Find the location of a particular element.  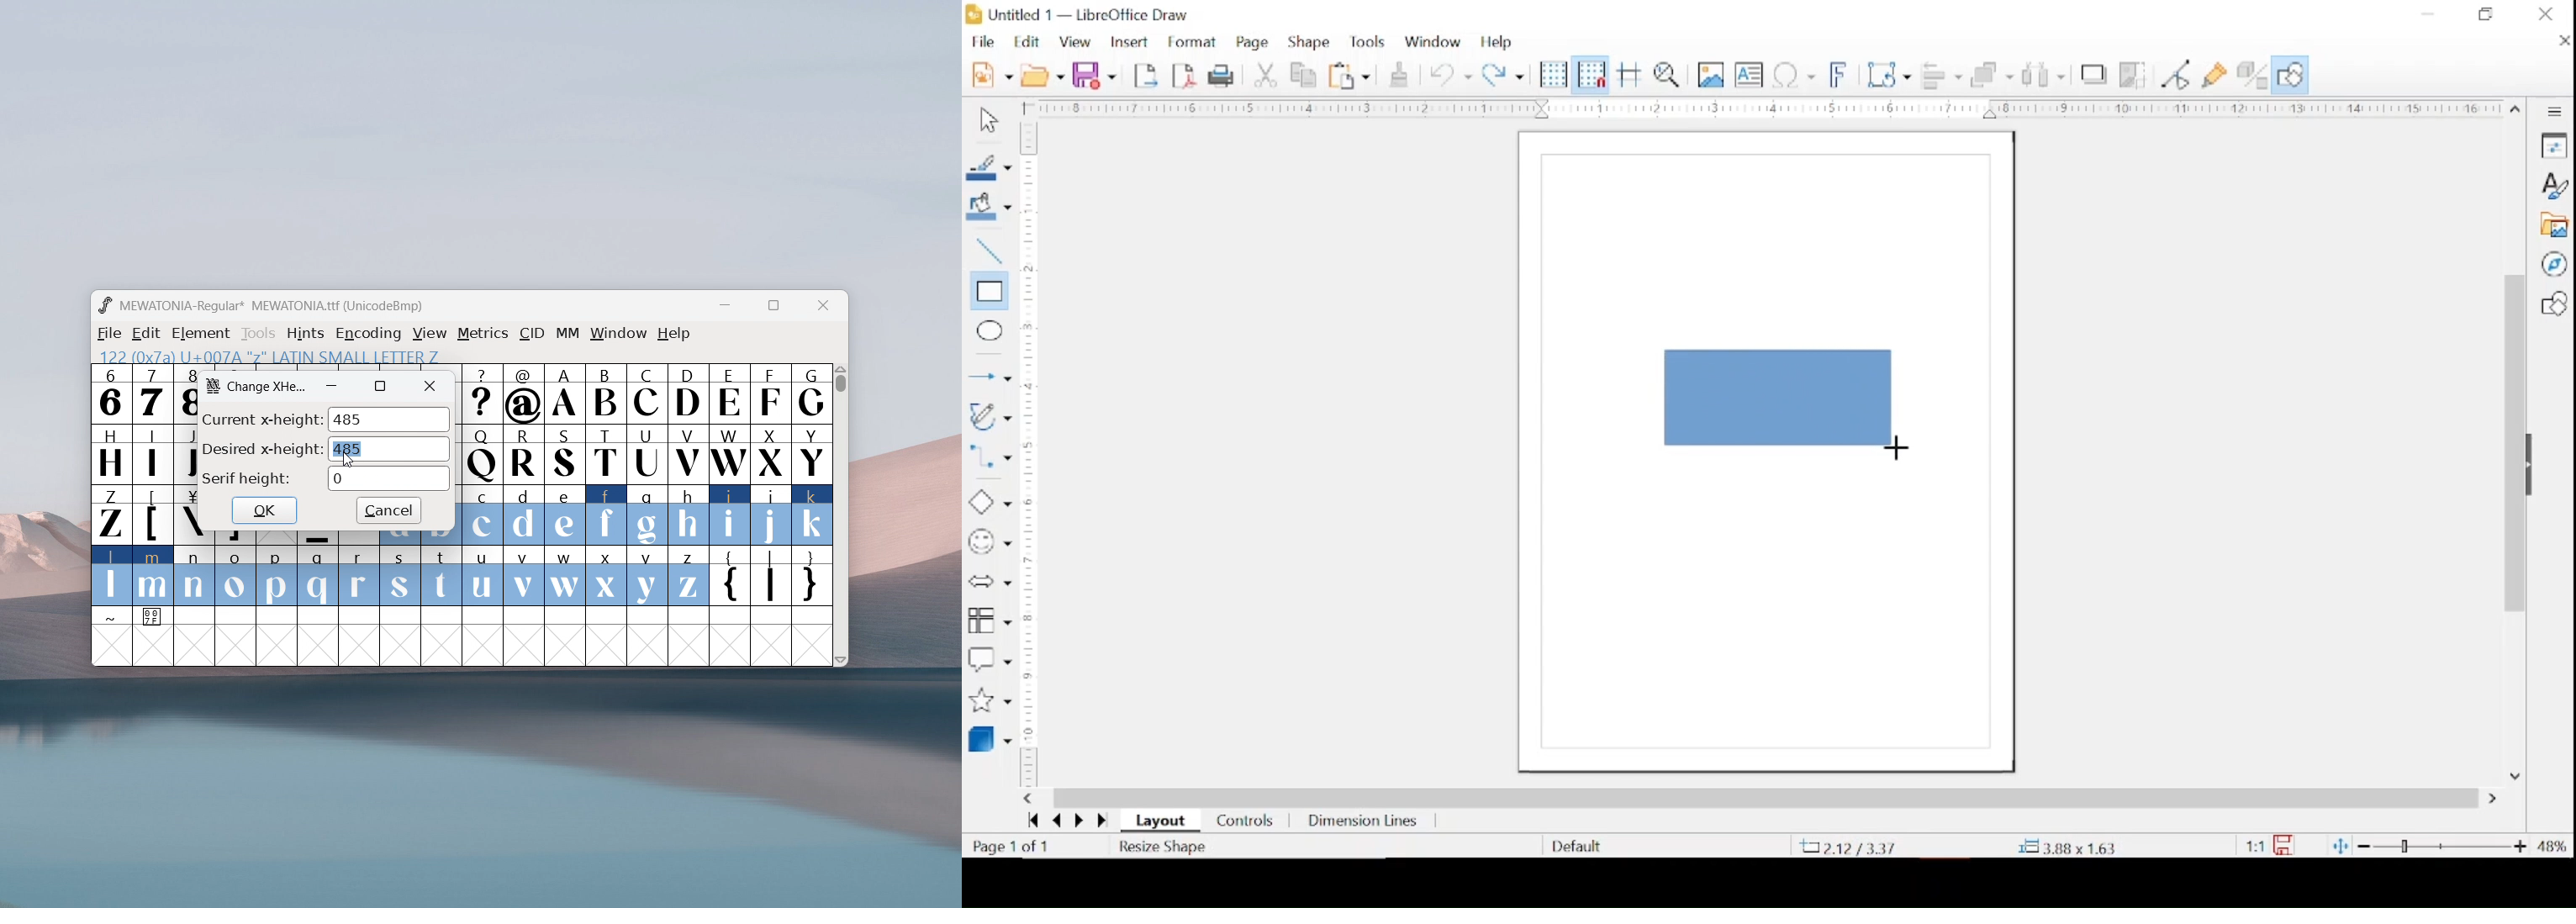

insert fontwork text is located at coordinates (1840, 73).